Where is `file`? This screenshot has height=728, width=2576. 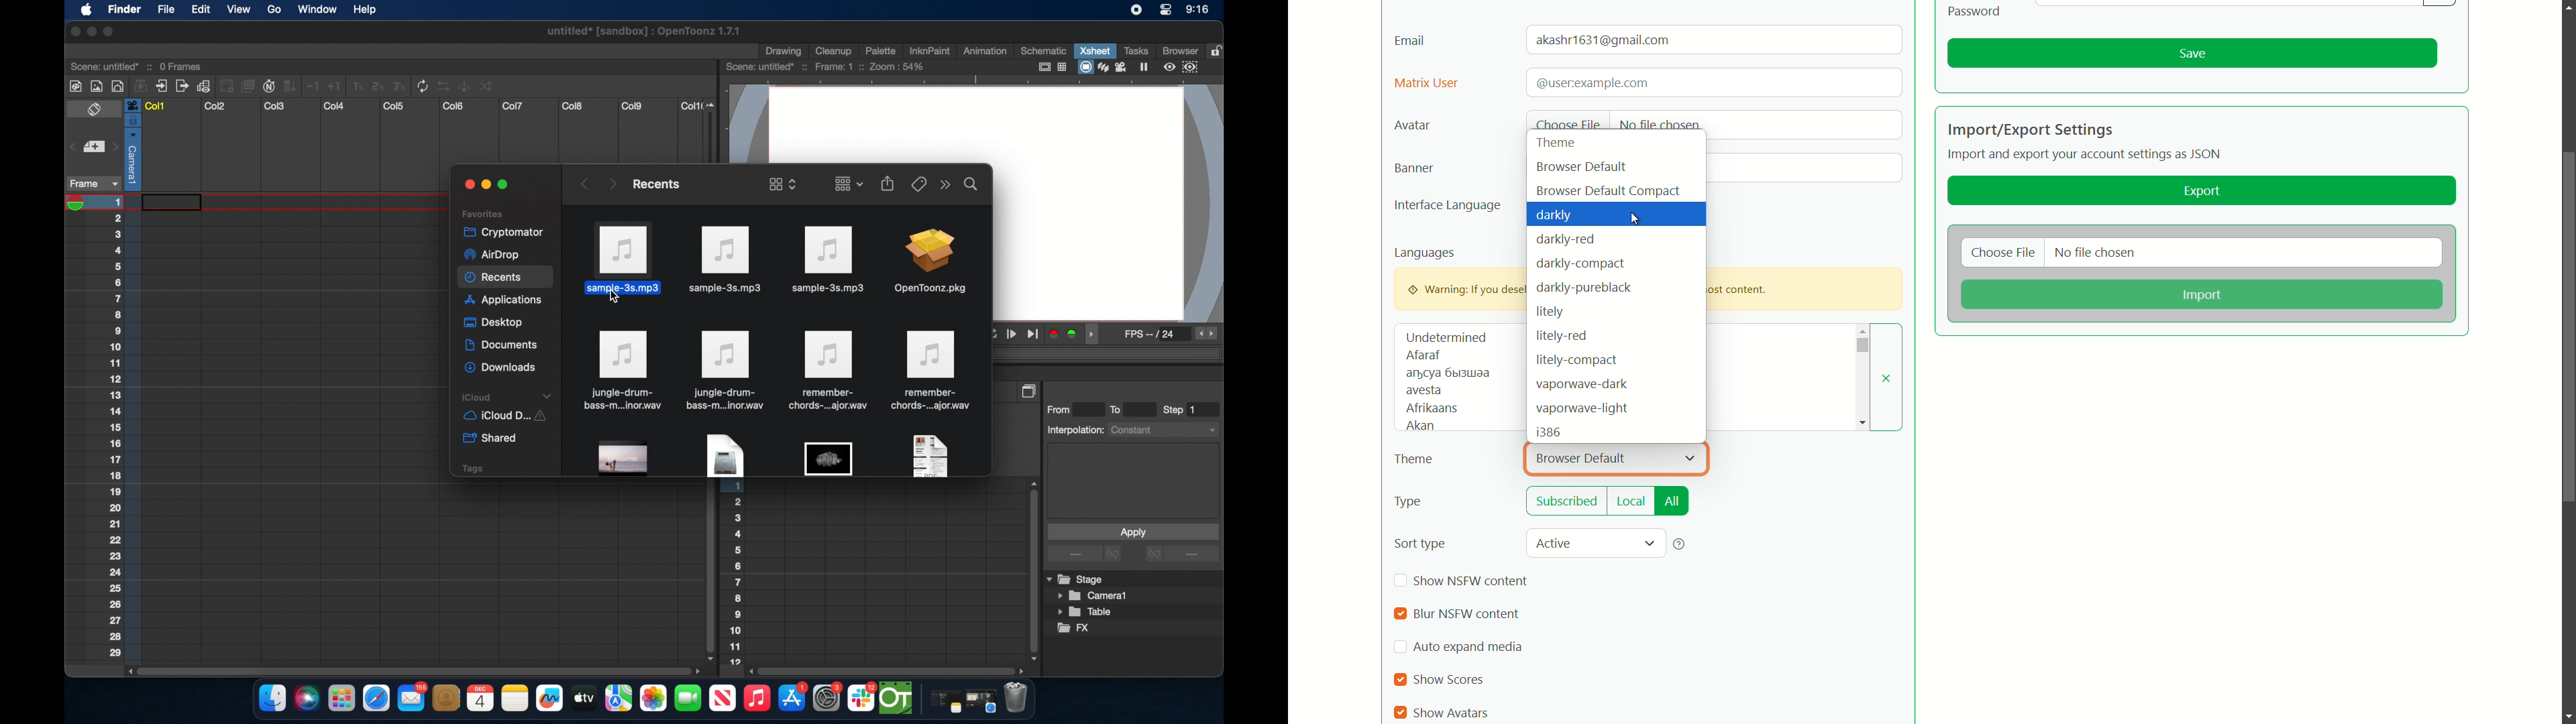 file is located at coordinates (621, 371).